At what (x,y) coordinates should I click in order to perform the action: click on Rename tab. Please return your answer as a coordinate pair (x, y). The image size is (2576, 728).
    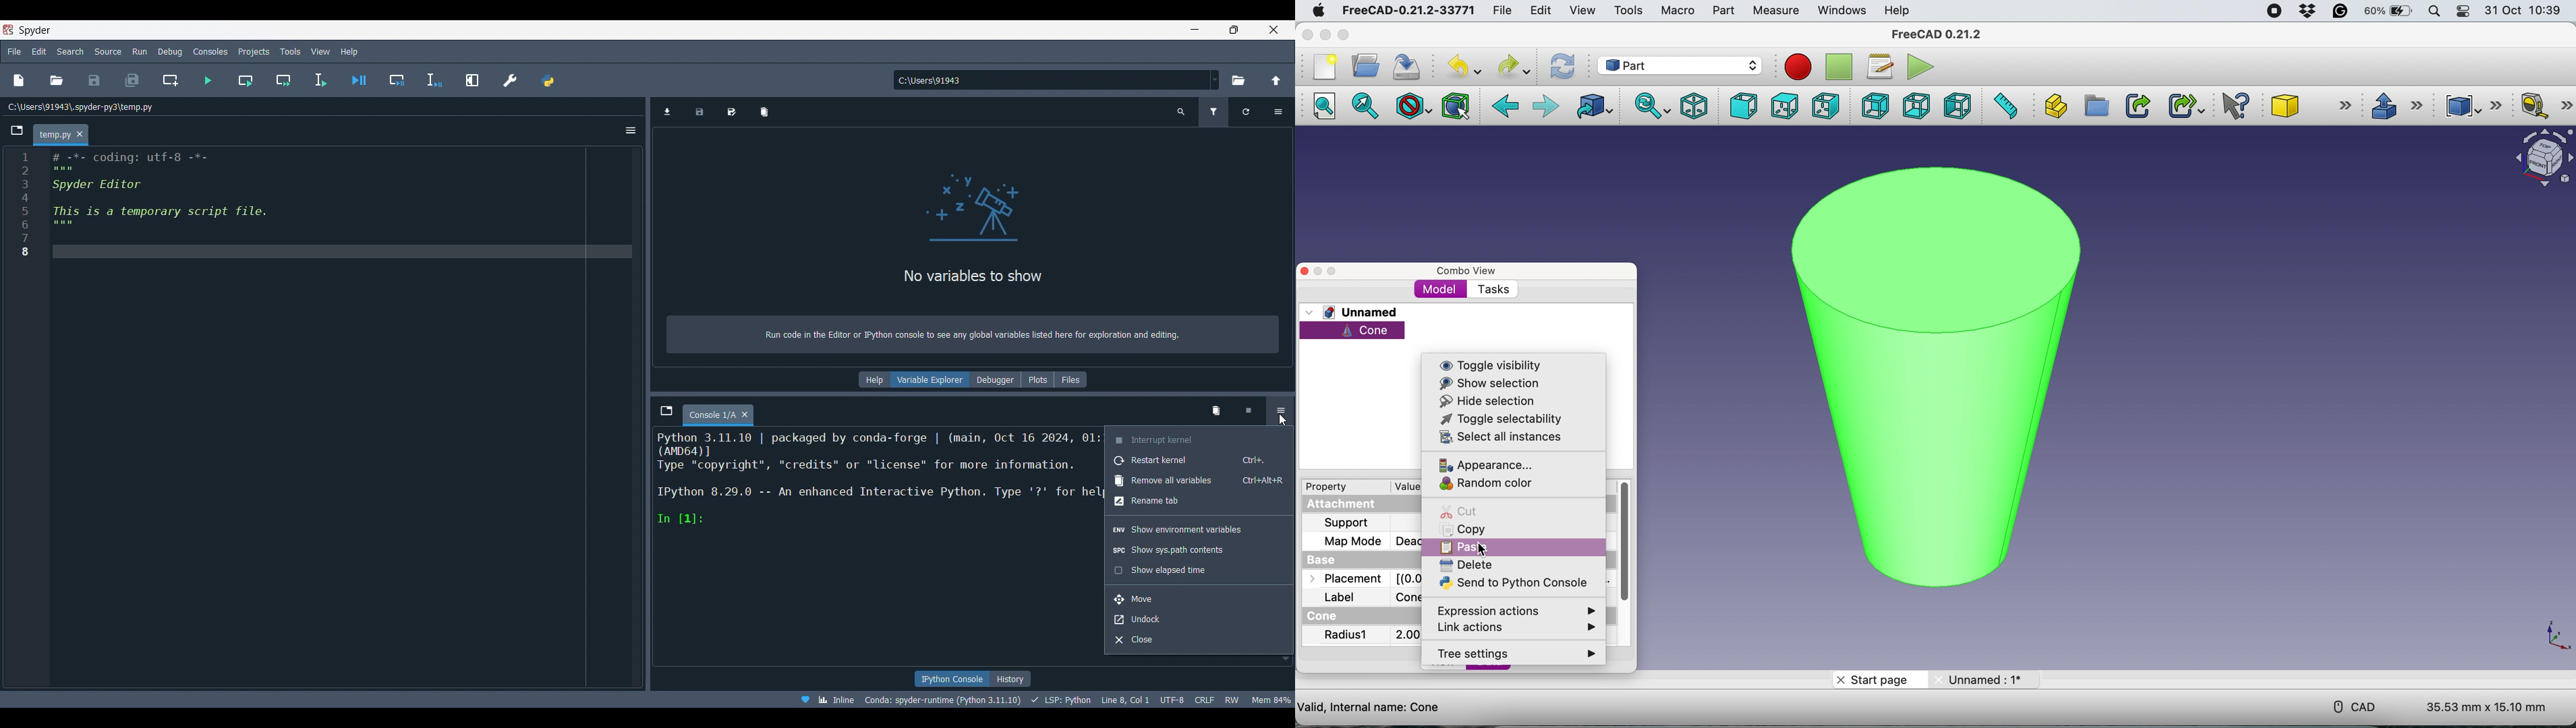
    Looking at the image, I should click on (1199, 502).